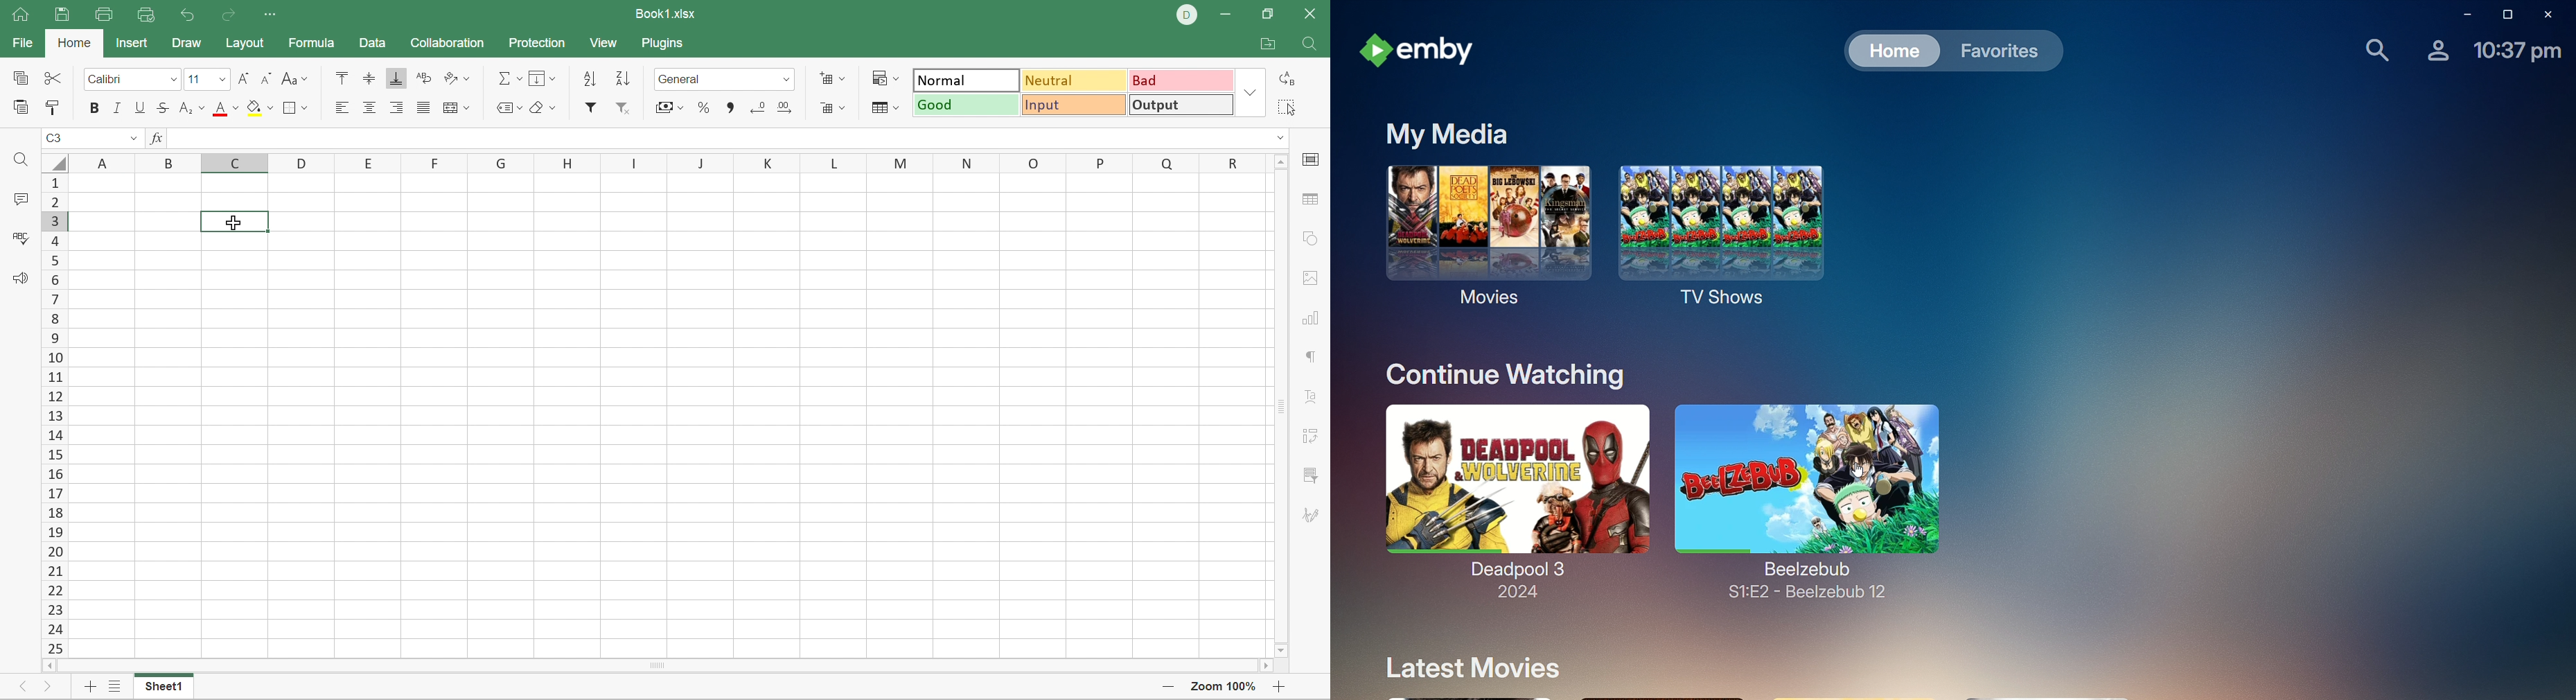  What do you see at coordinates (19, 76) in the screenshot?
I see `Copy` at bounding box center [19, 76].